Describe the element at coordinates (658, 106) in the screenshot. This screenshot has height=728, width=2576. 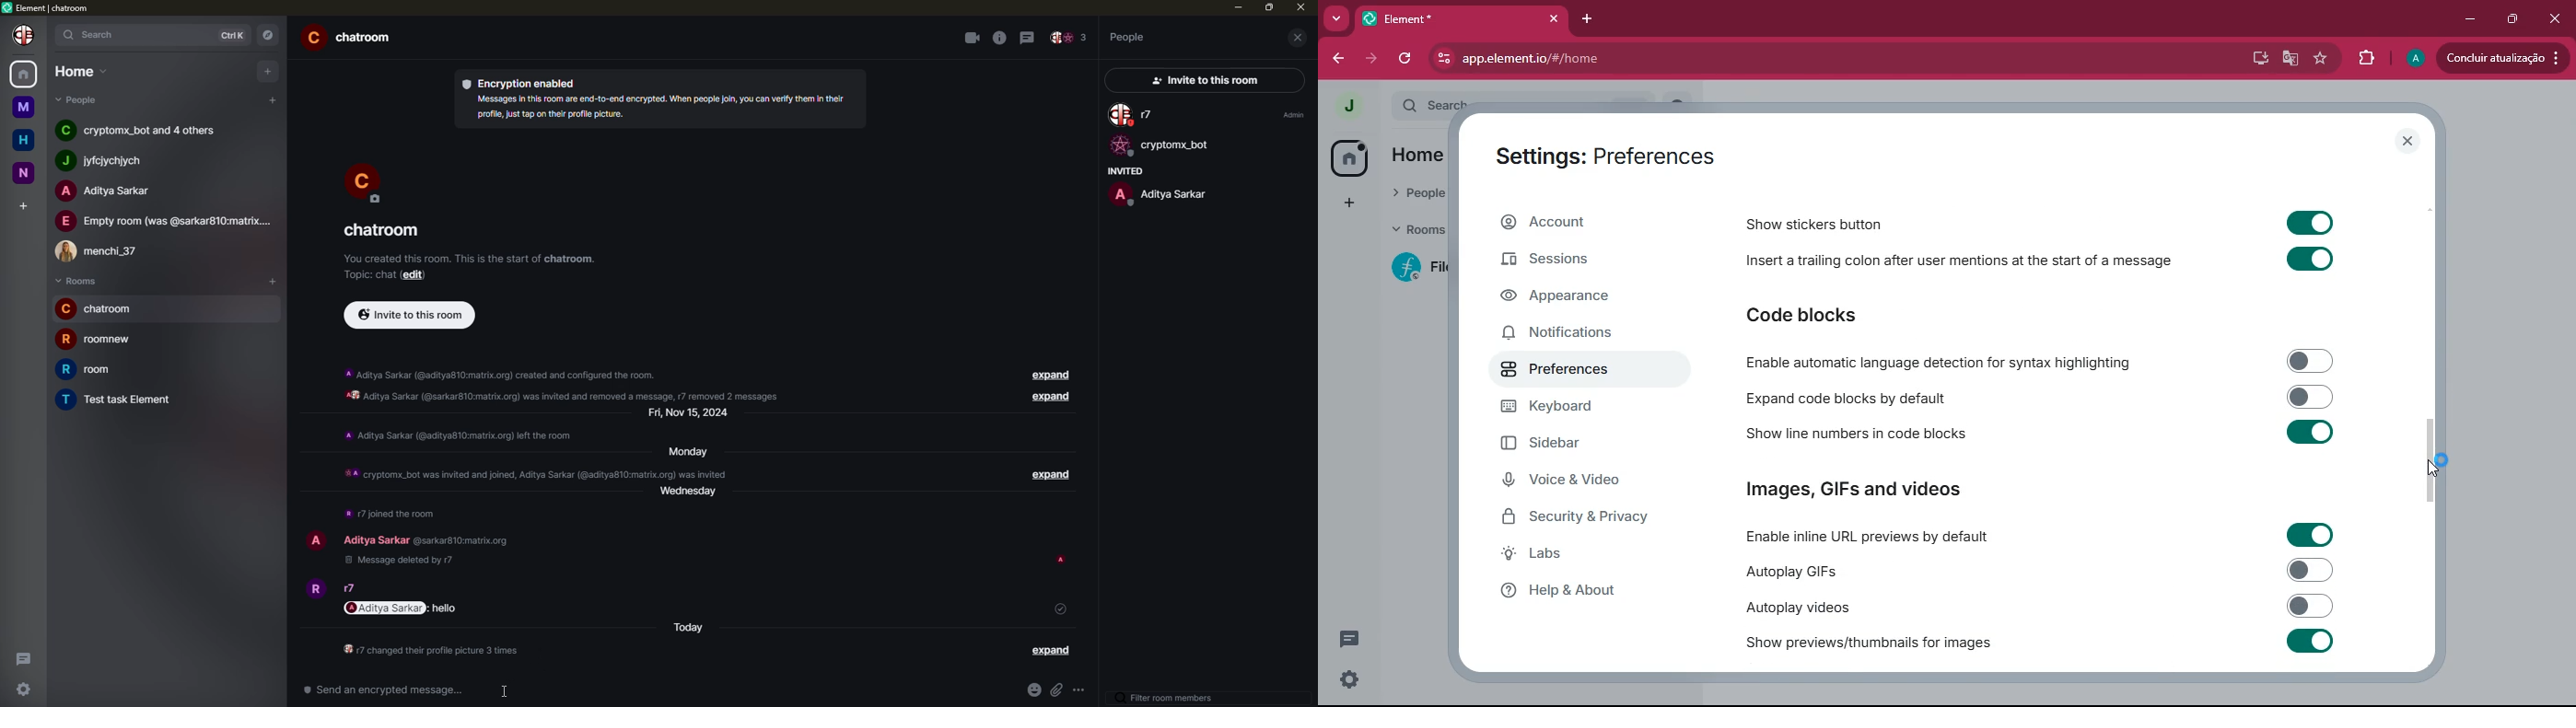
I see `info` at that location.